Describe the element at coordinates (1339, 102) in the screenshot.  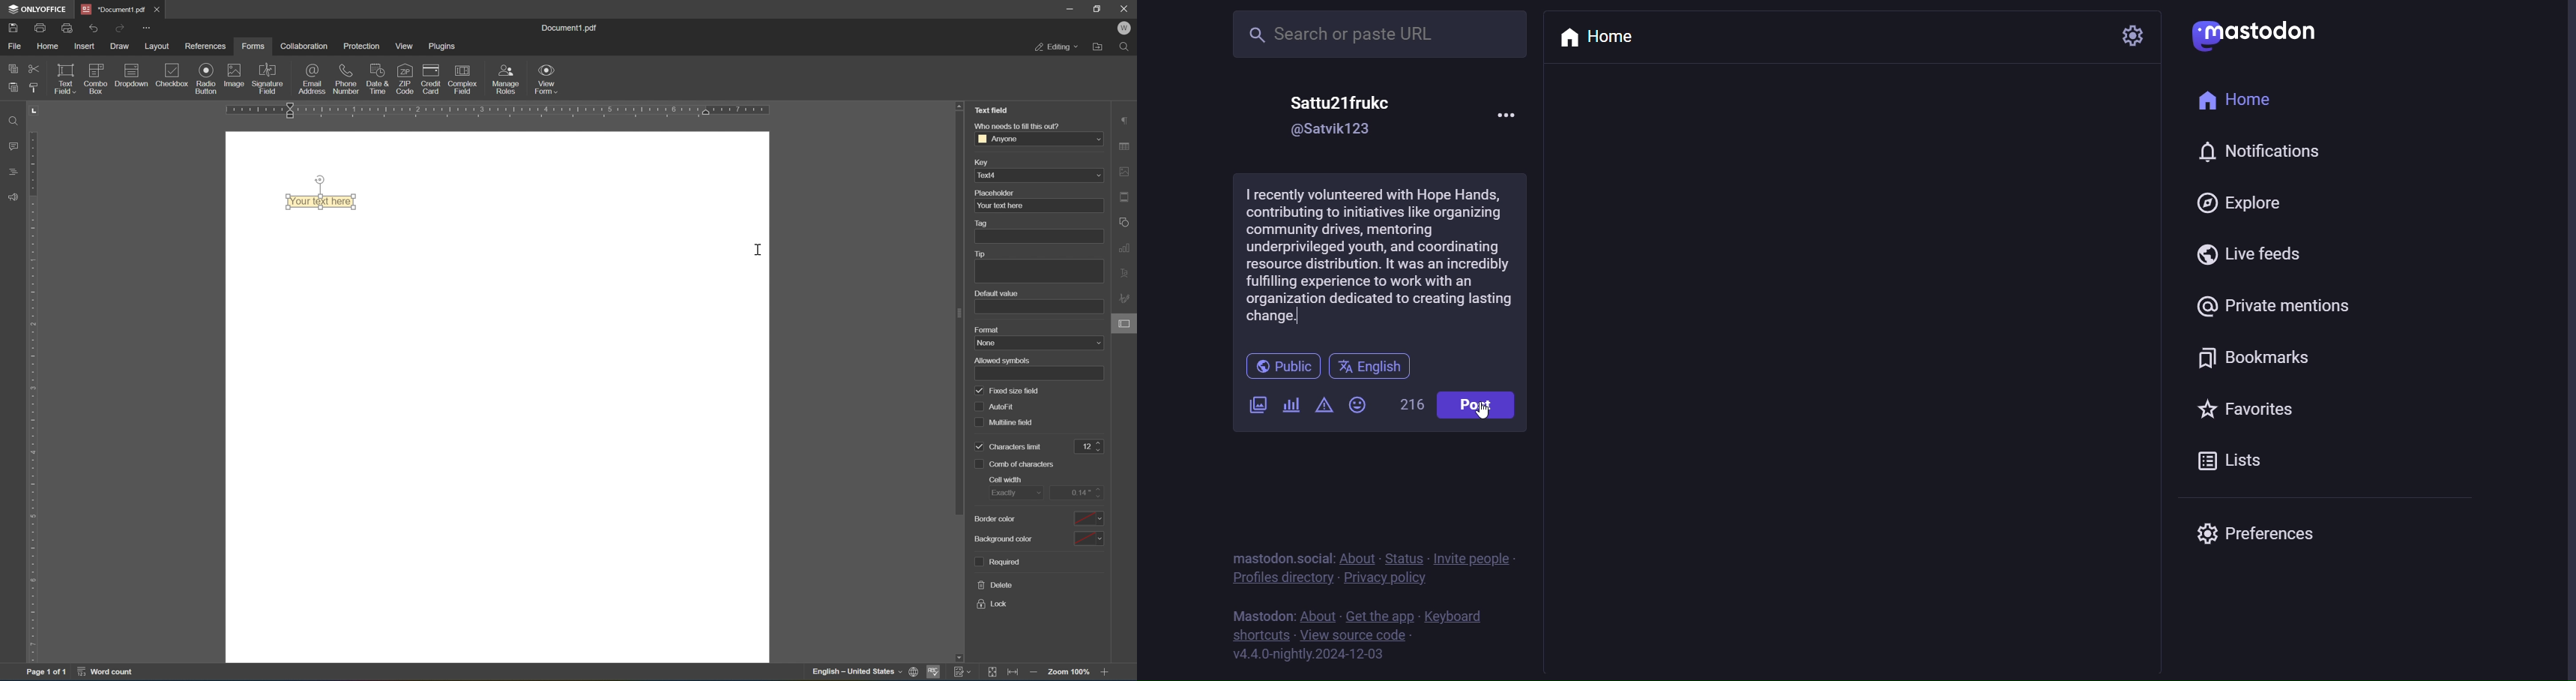
I see `name` at that location.